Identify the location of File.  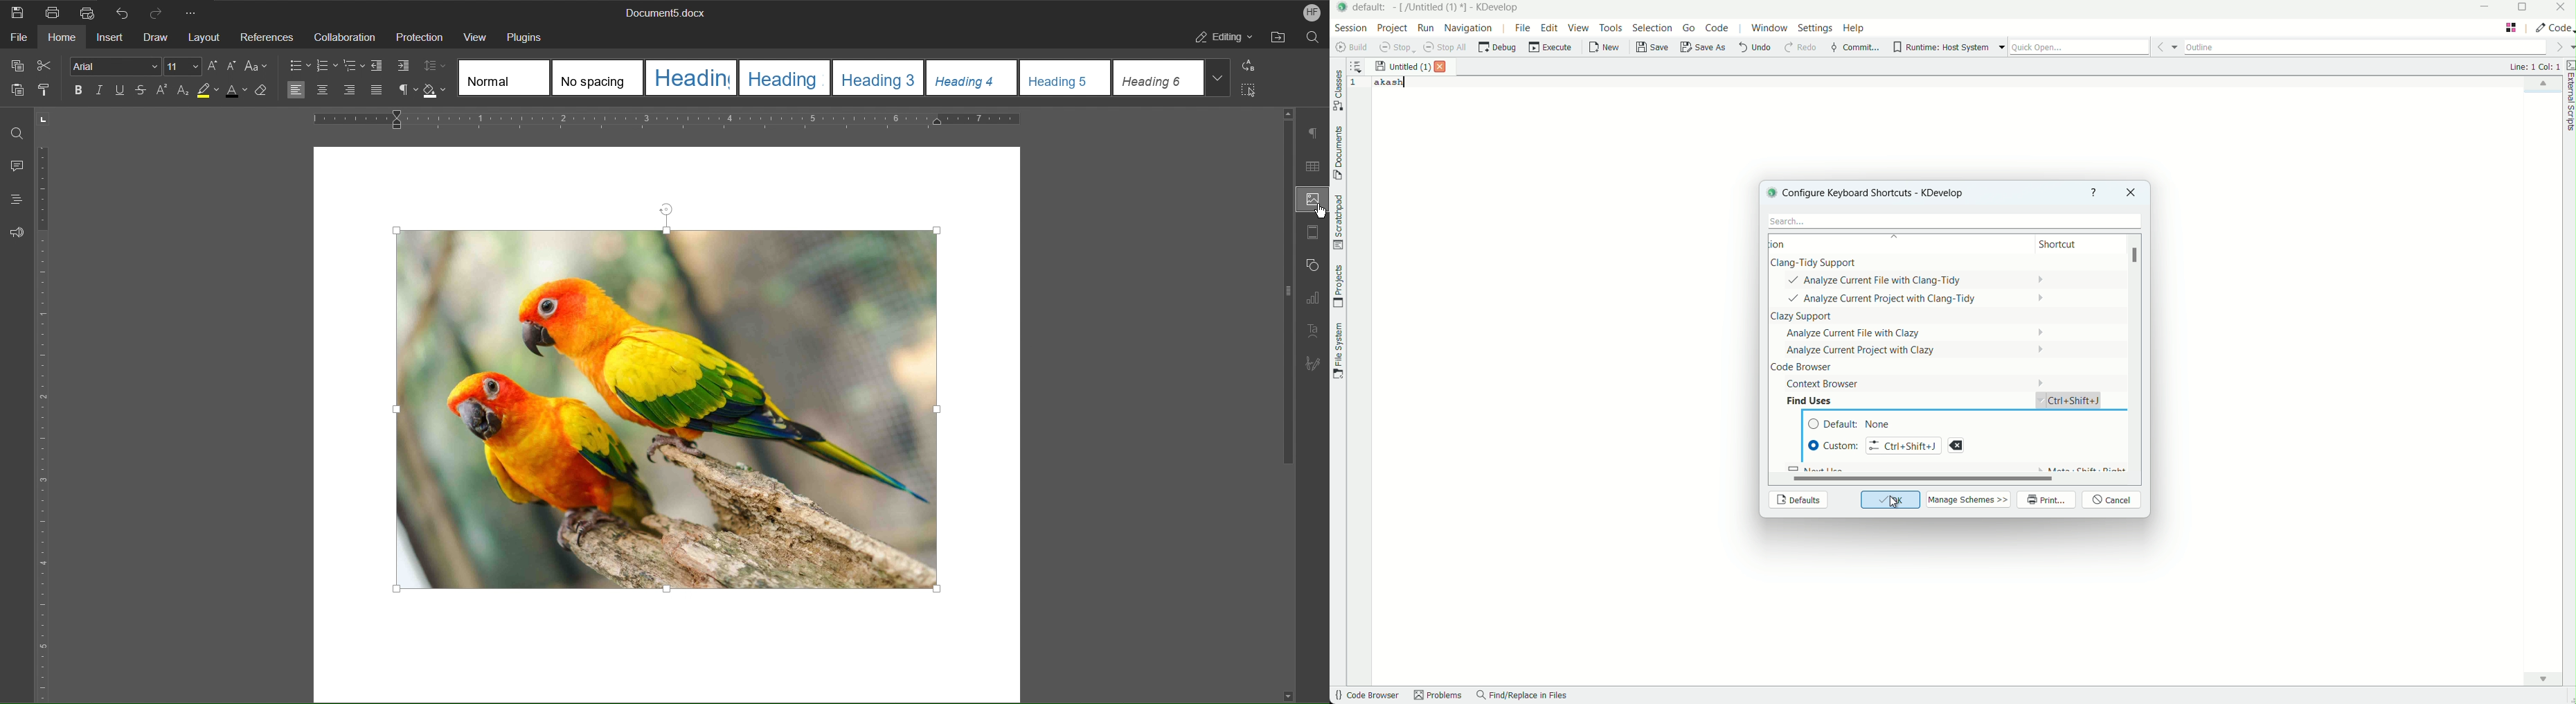
(15, 39).